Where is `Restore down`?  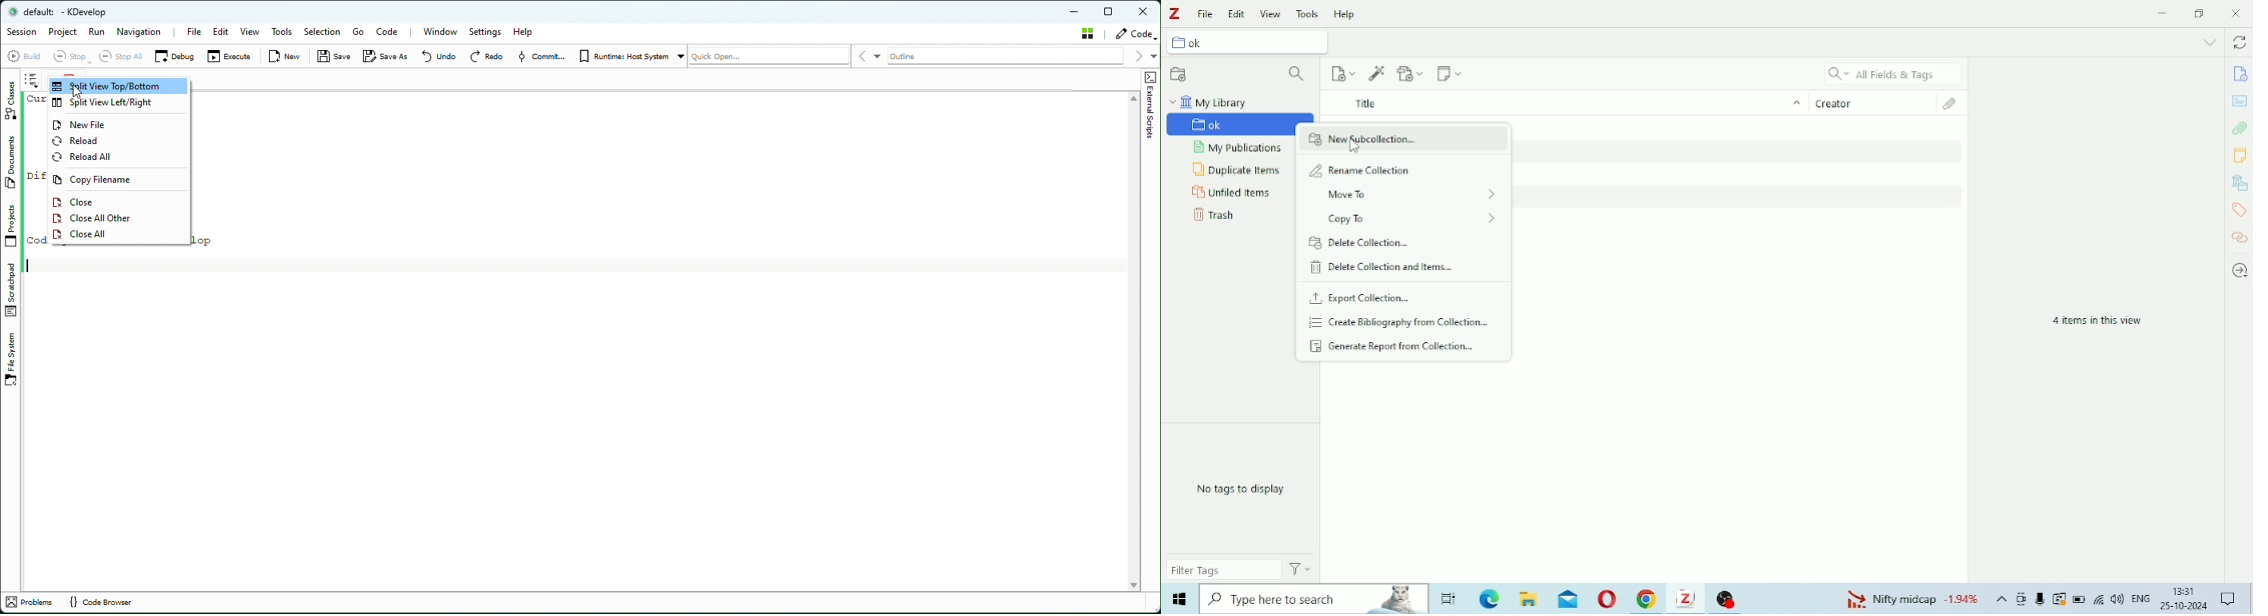 Restore down is located at coordinates (2201, 13).